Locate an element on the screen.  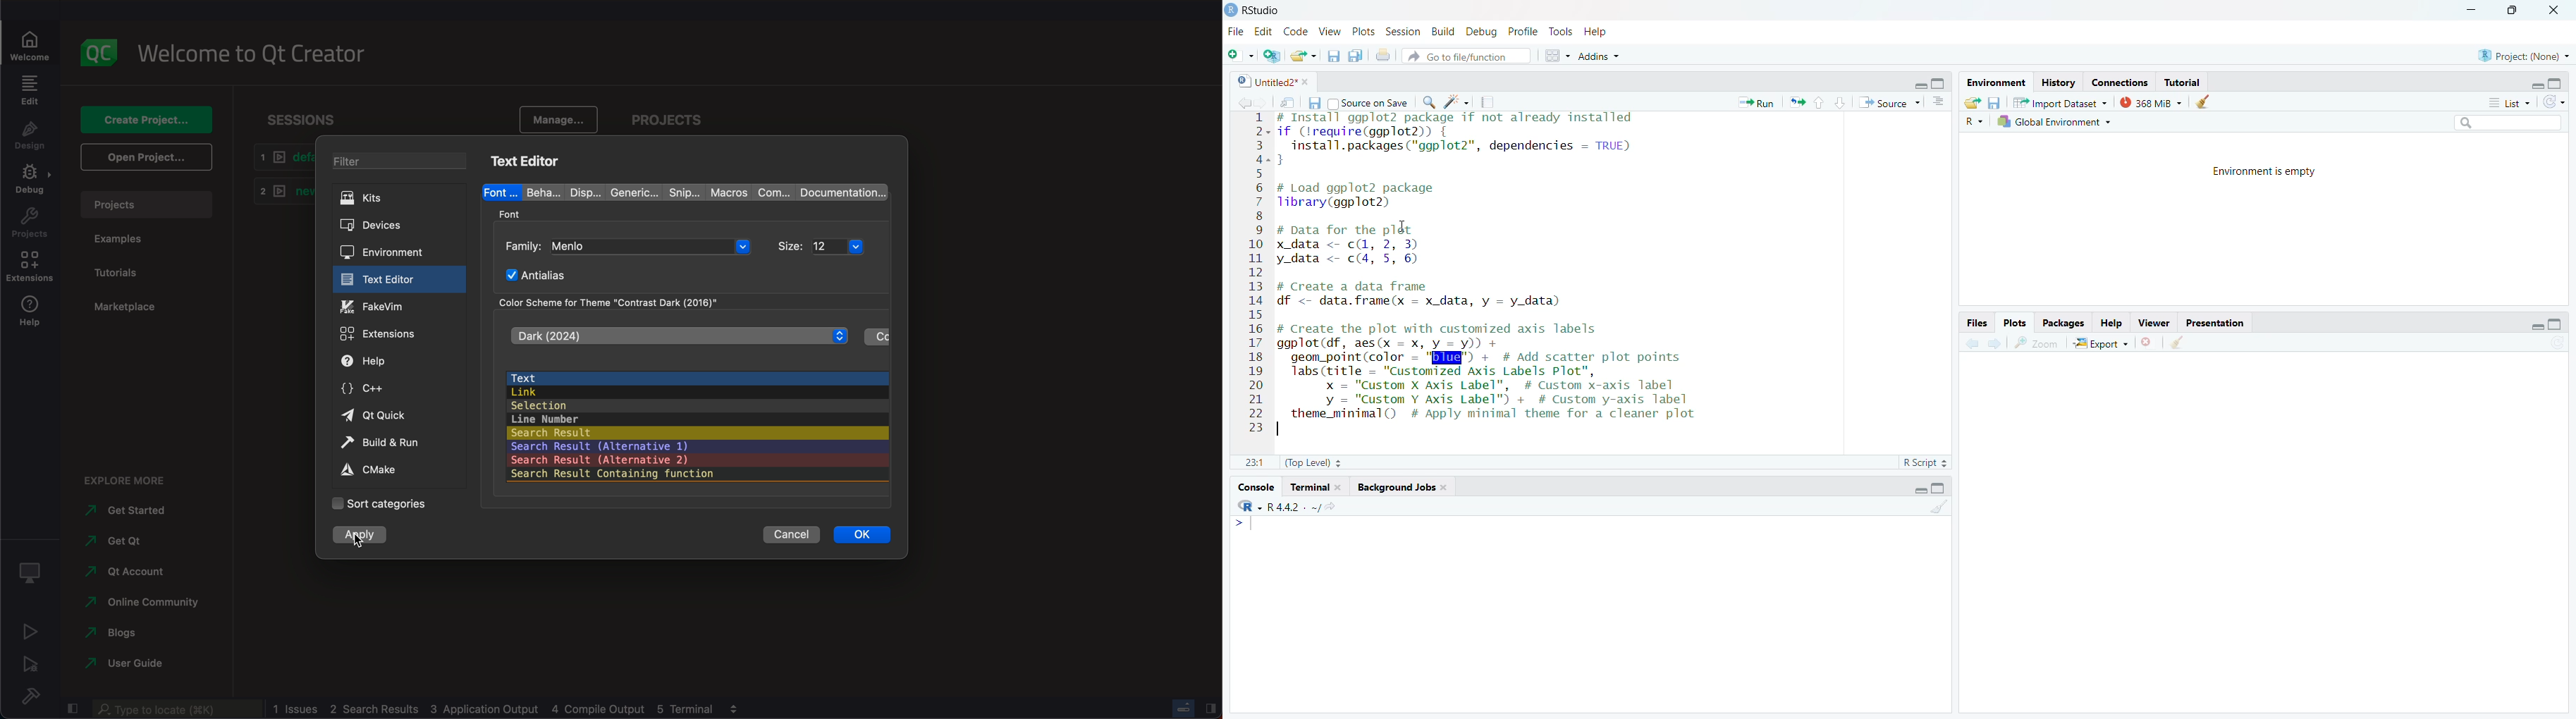
Help is located at coordinates (2112, 323).